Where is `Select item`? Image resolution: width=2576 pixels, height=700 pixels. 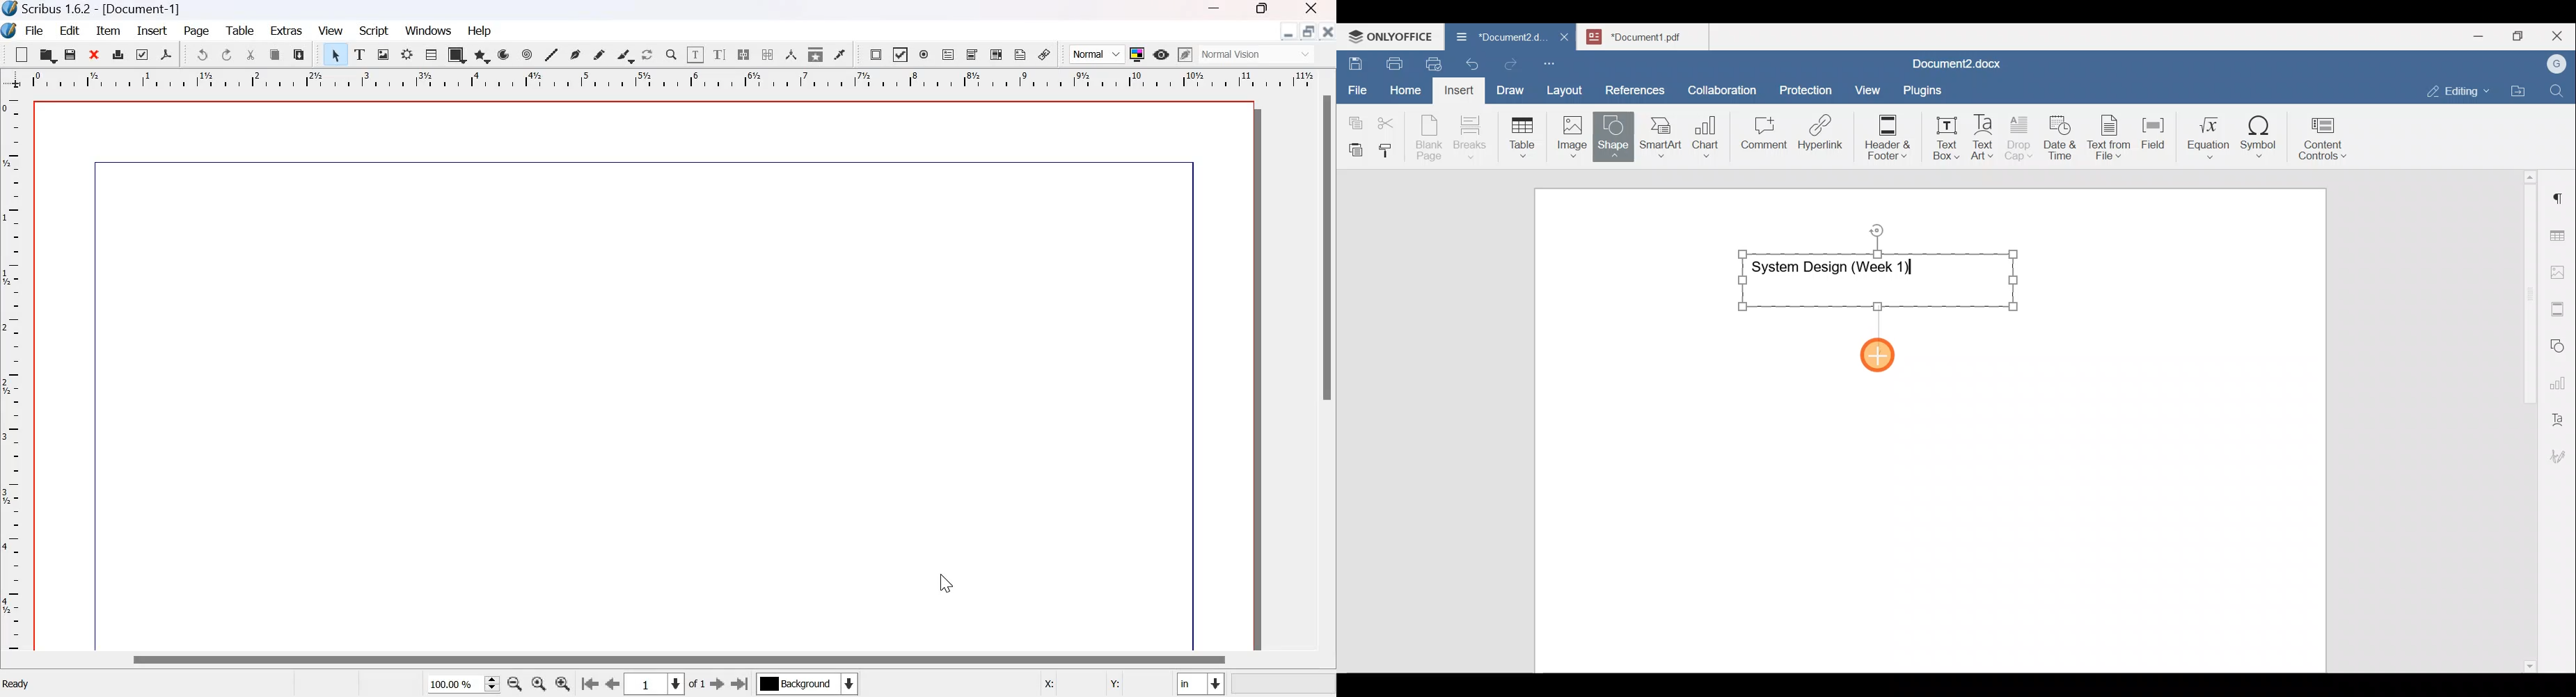 Select item is located at coordinates (335, 54).